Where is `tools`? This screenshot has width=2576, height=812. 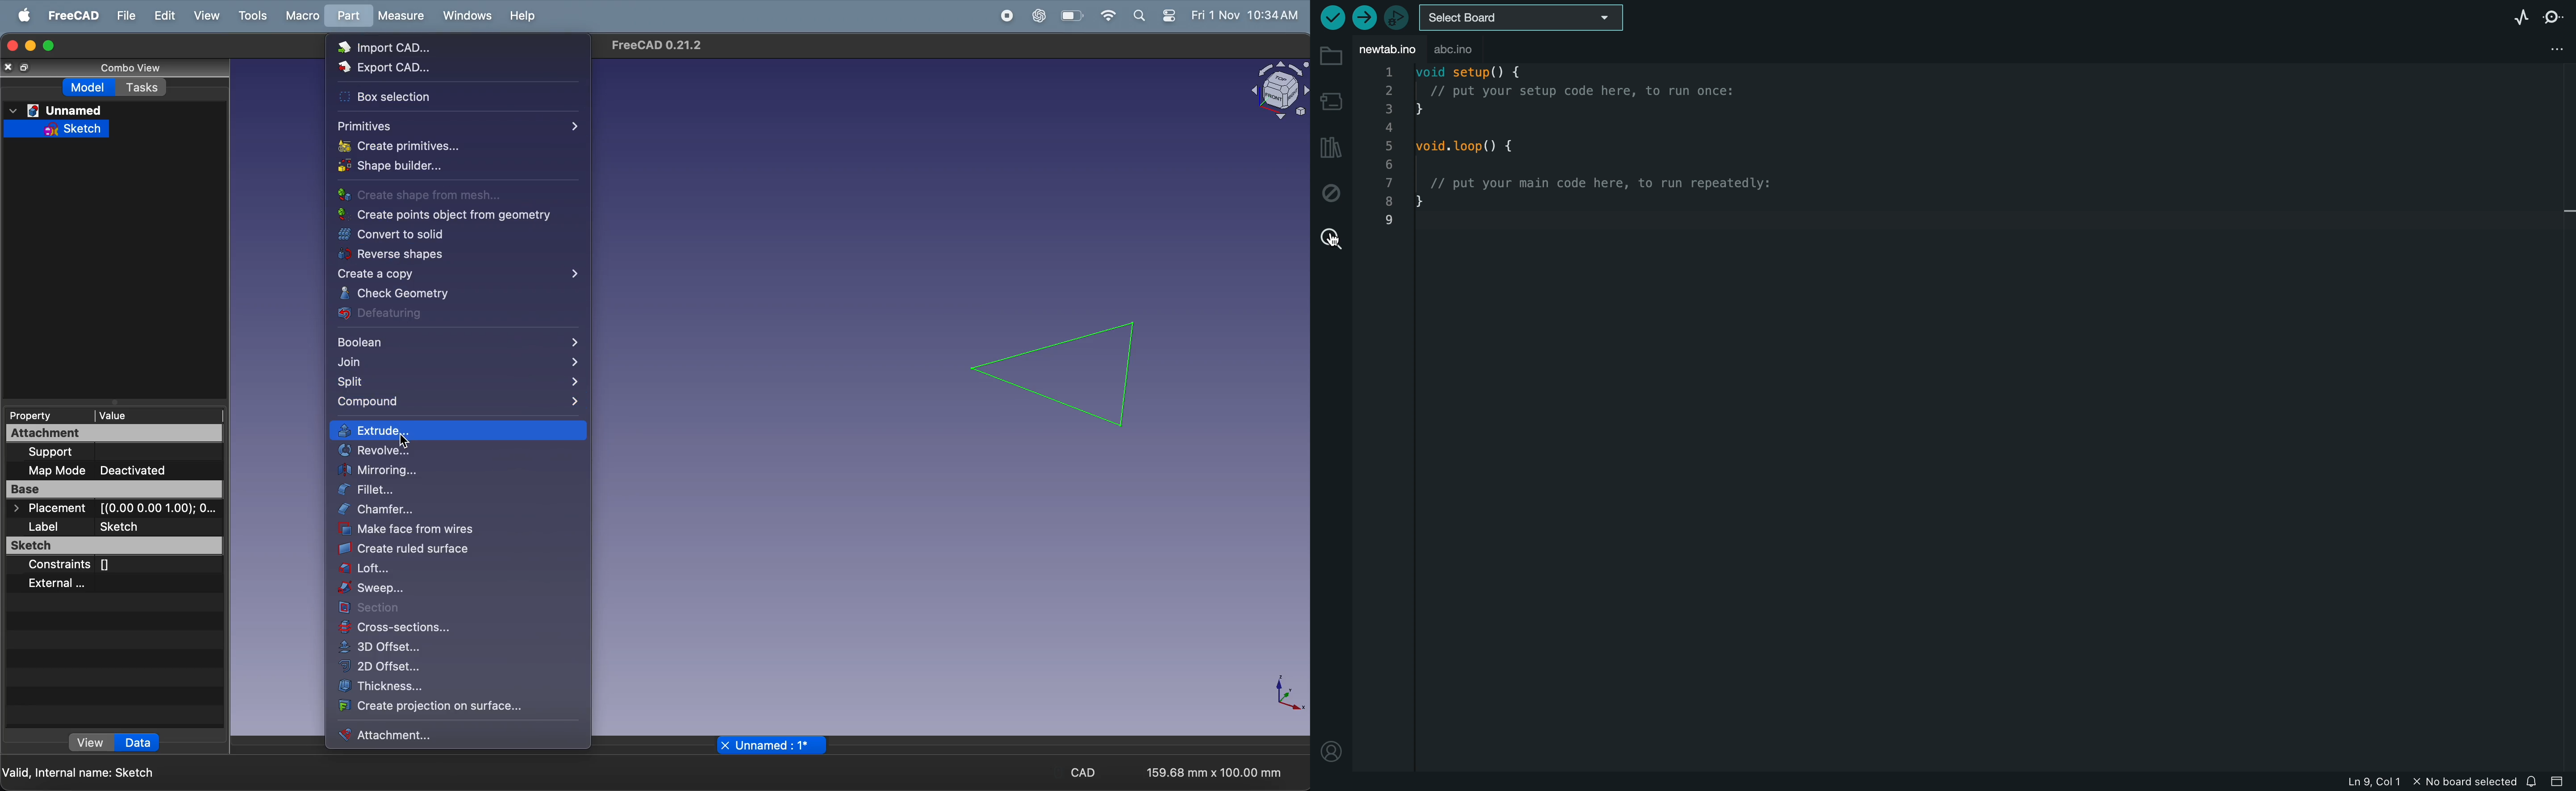
tools is located at coordinates (252, 14).